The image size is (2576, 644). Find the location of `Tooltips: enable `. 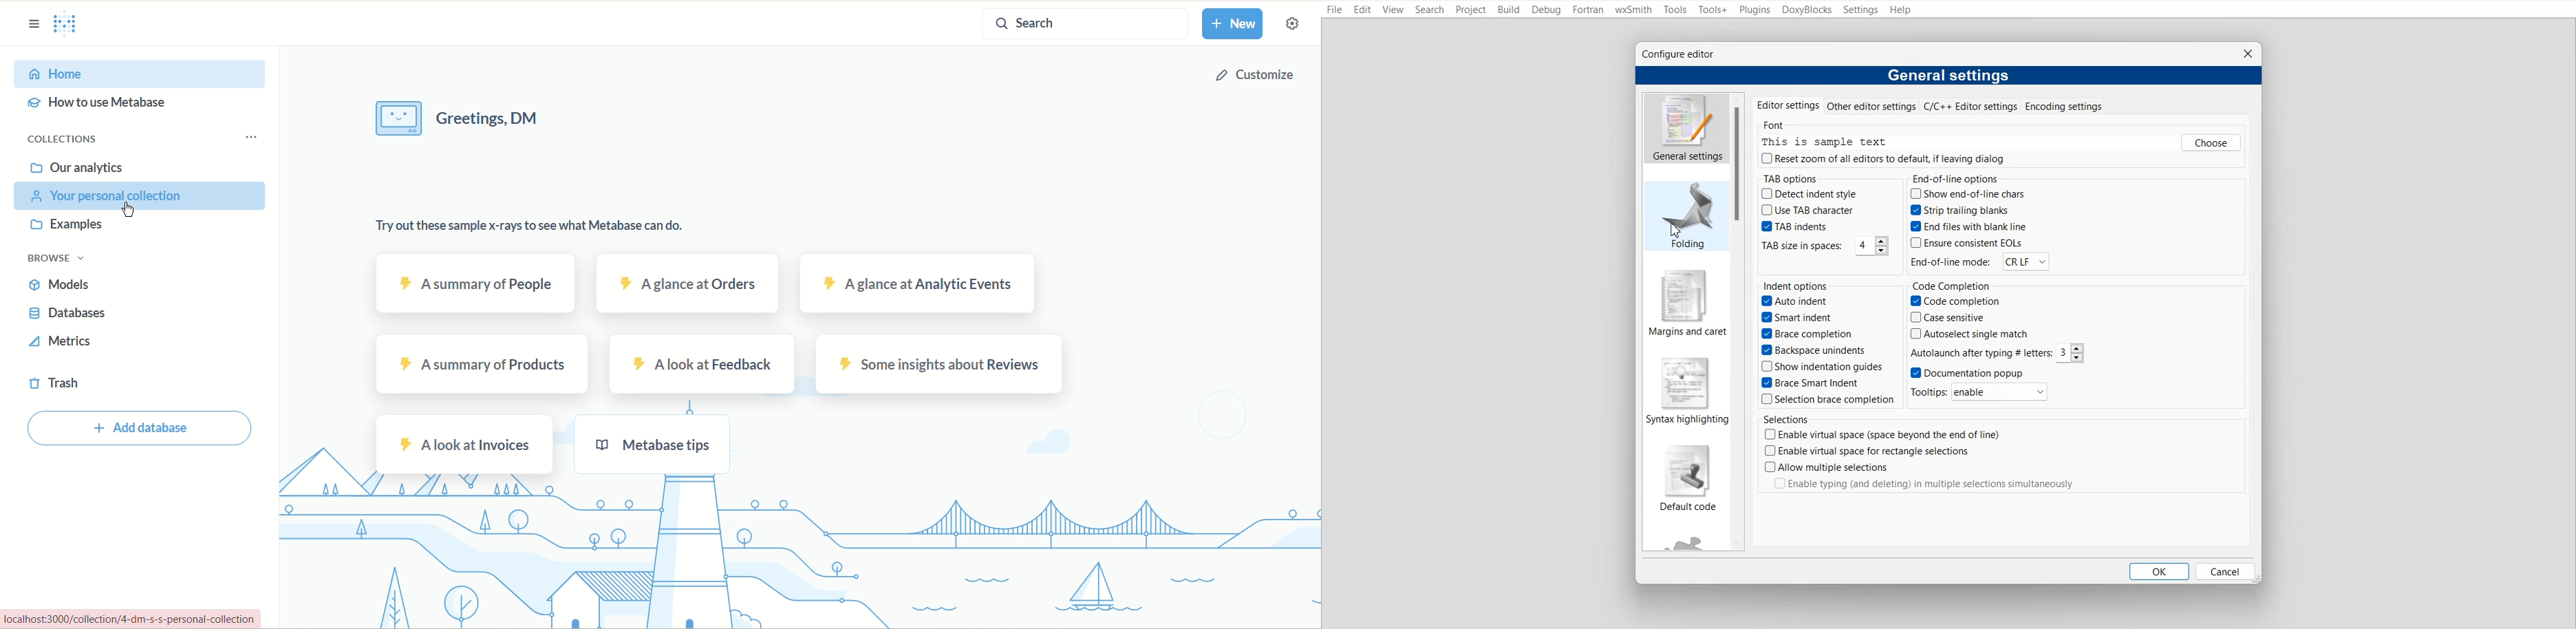

Tooltips: enable  is located at coordinates (1984, 393).